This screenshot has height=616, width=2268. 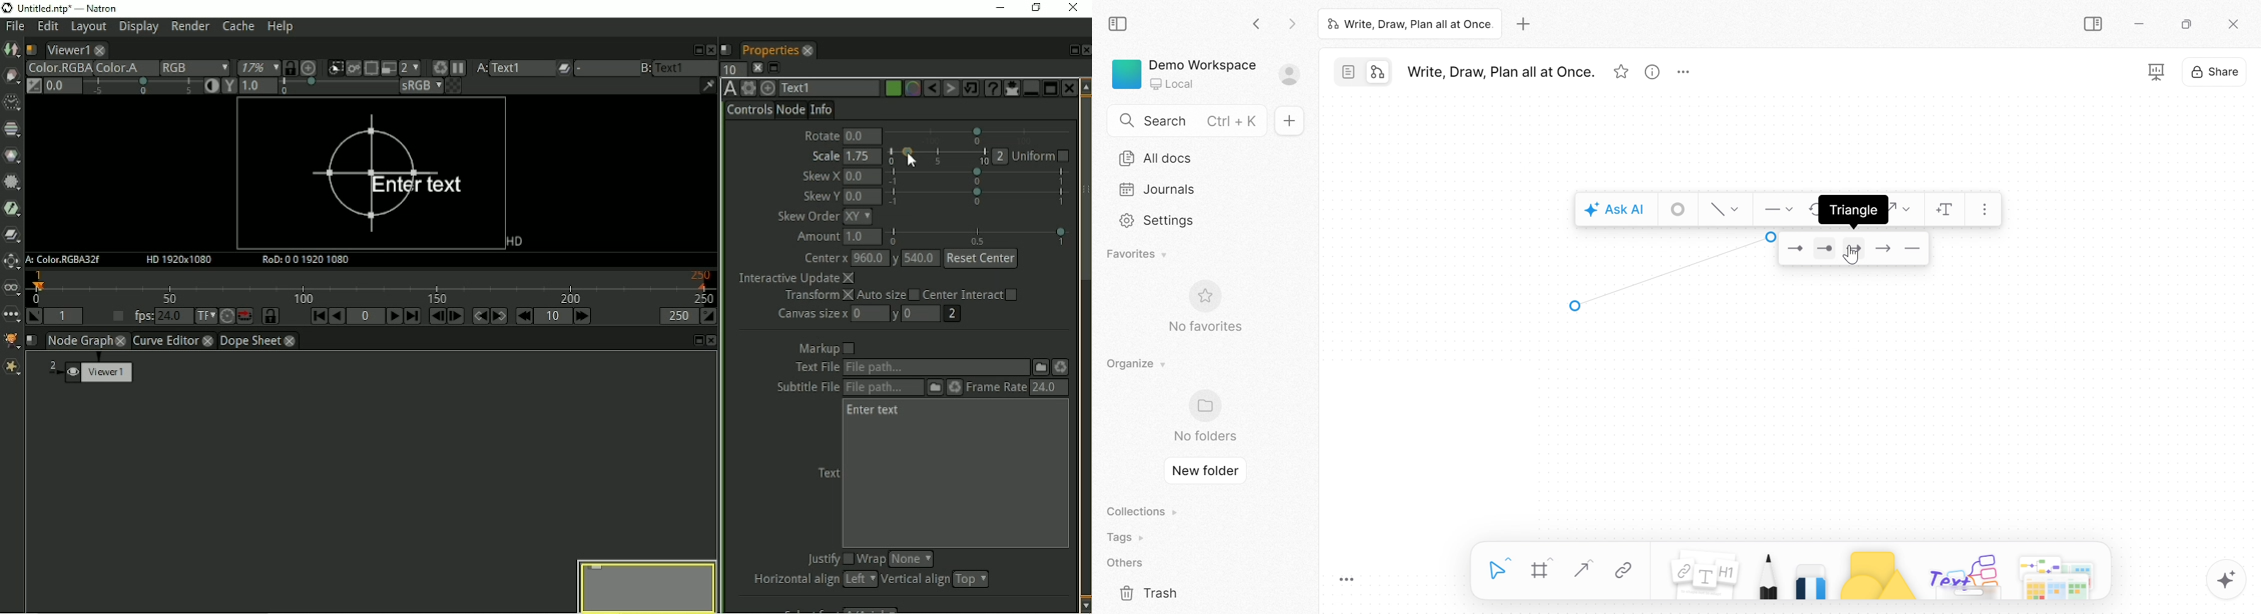 I want to click on Stroke style, so click(x=1679, y=210).